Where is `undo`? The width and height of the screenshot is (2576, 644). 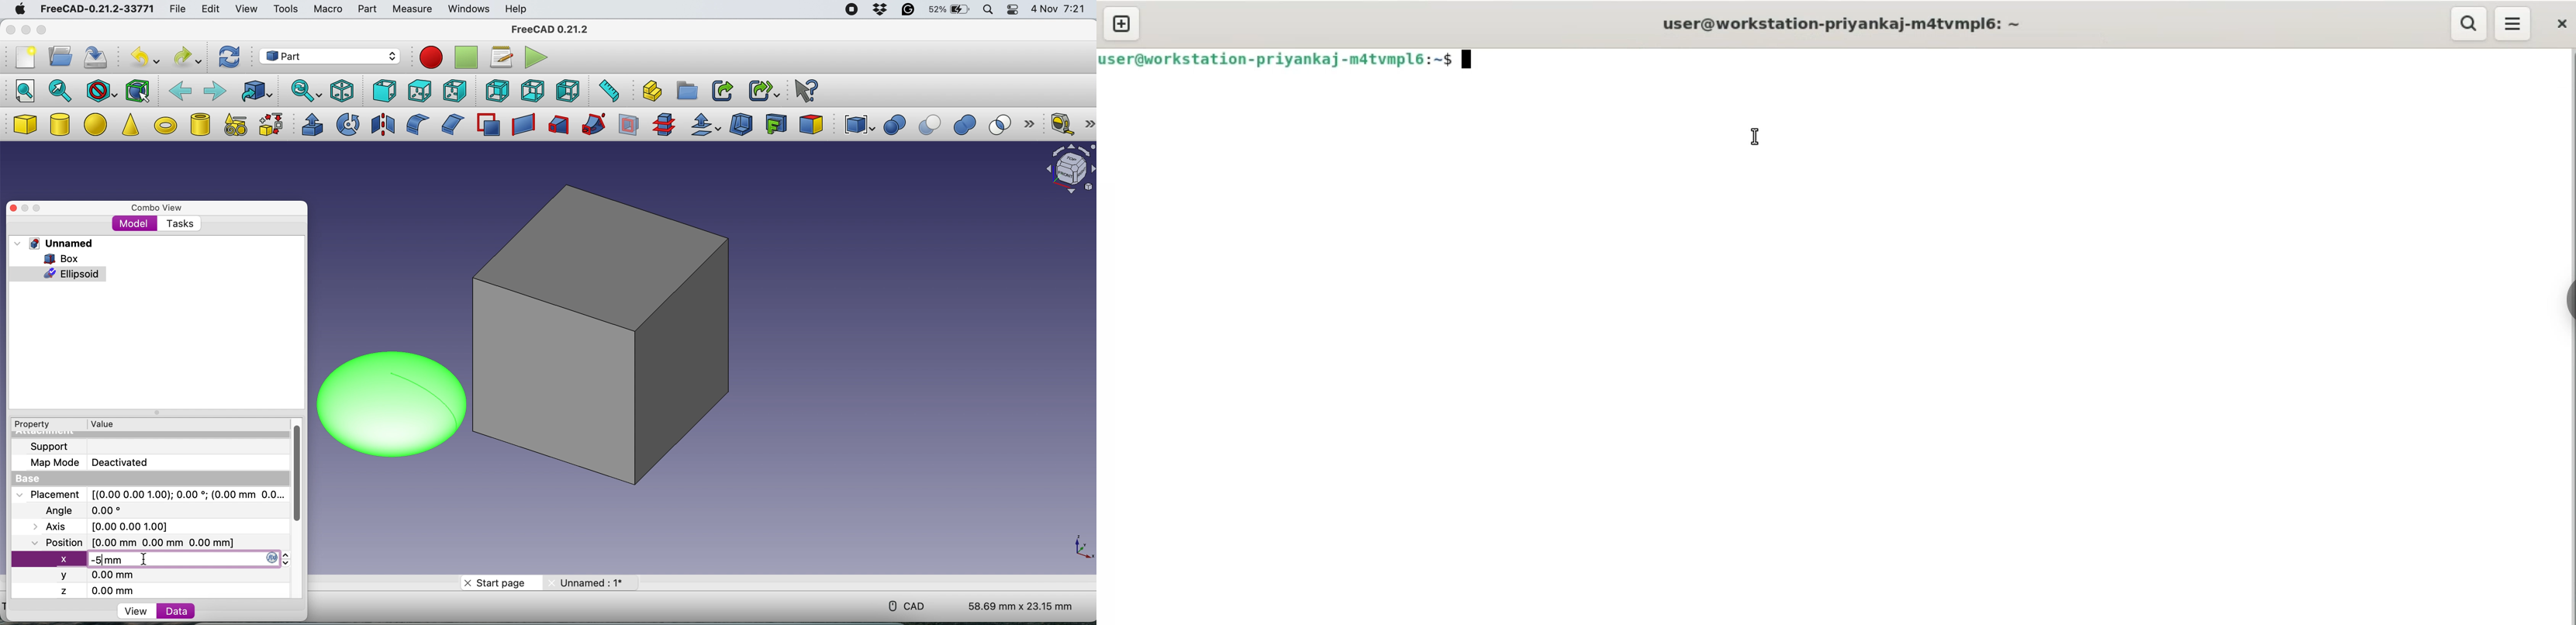
undo is located at coordinates (143, 57).